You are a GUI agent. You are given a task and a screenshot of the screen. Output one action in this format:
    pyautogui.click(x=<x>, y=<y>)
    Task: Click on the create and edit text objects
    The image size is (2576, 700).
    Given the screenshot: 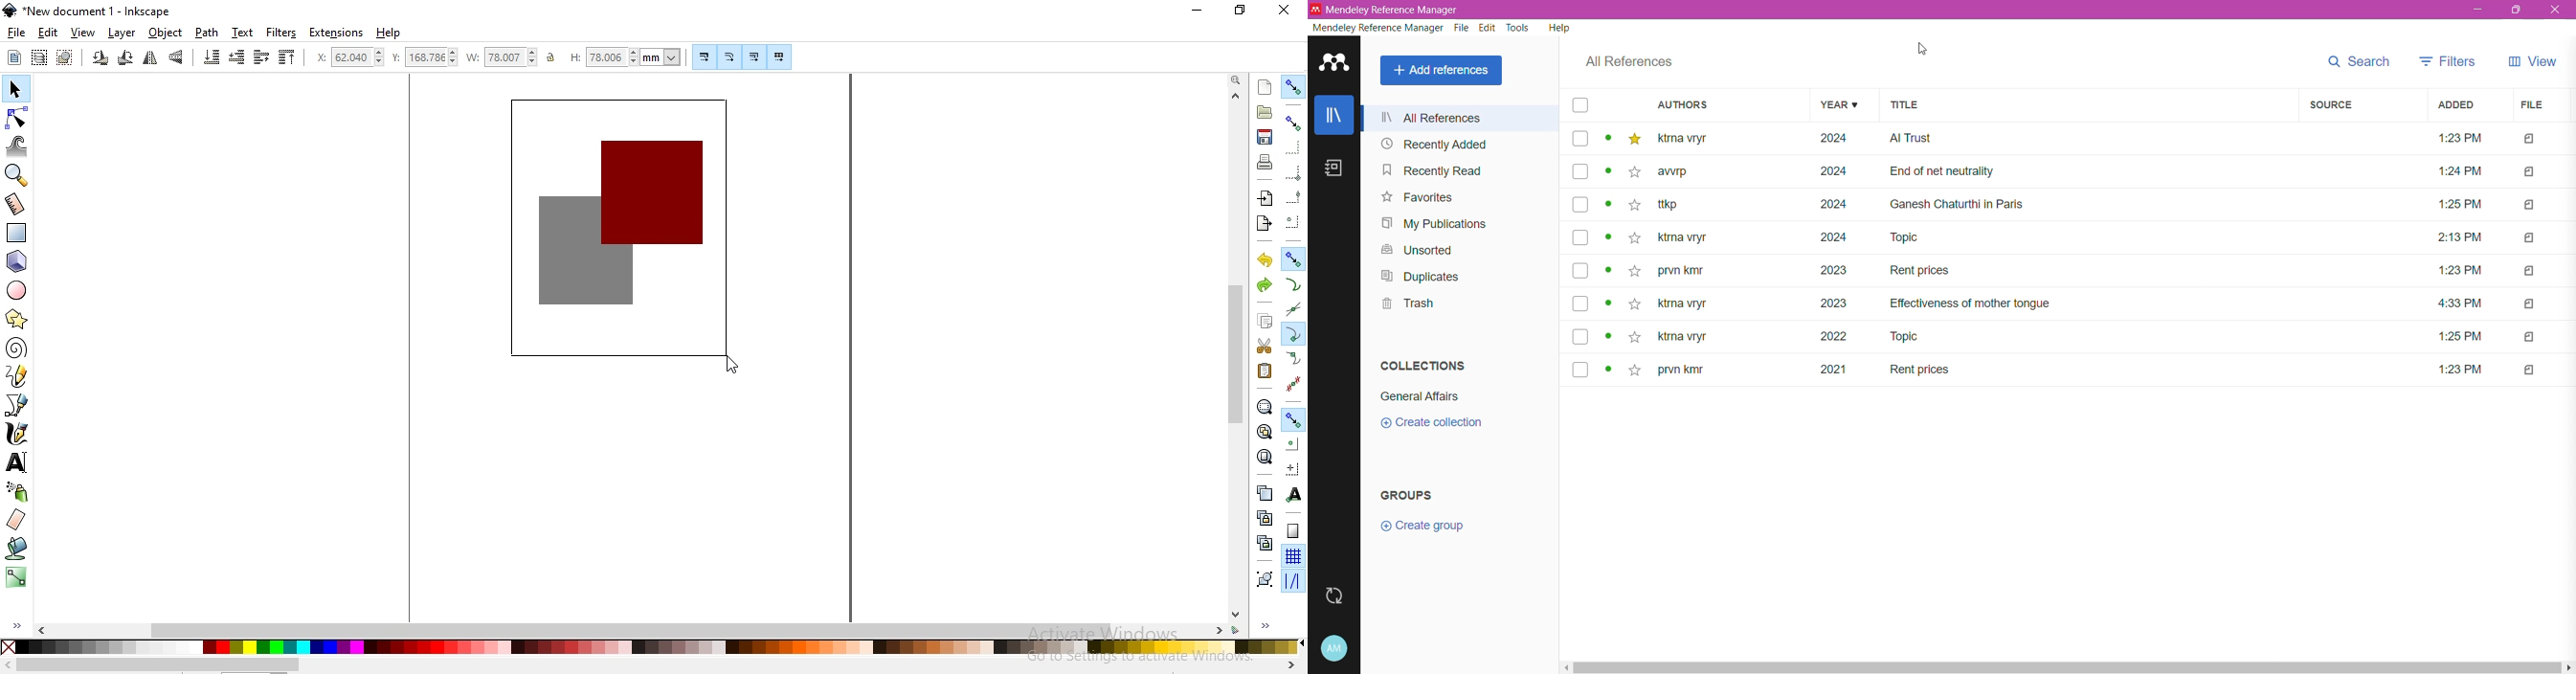 What is the action you would take?
    pyautogui.click(x=16, y=462)
    